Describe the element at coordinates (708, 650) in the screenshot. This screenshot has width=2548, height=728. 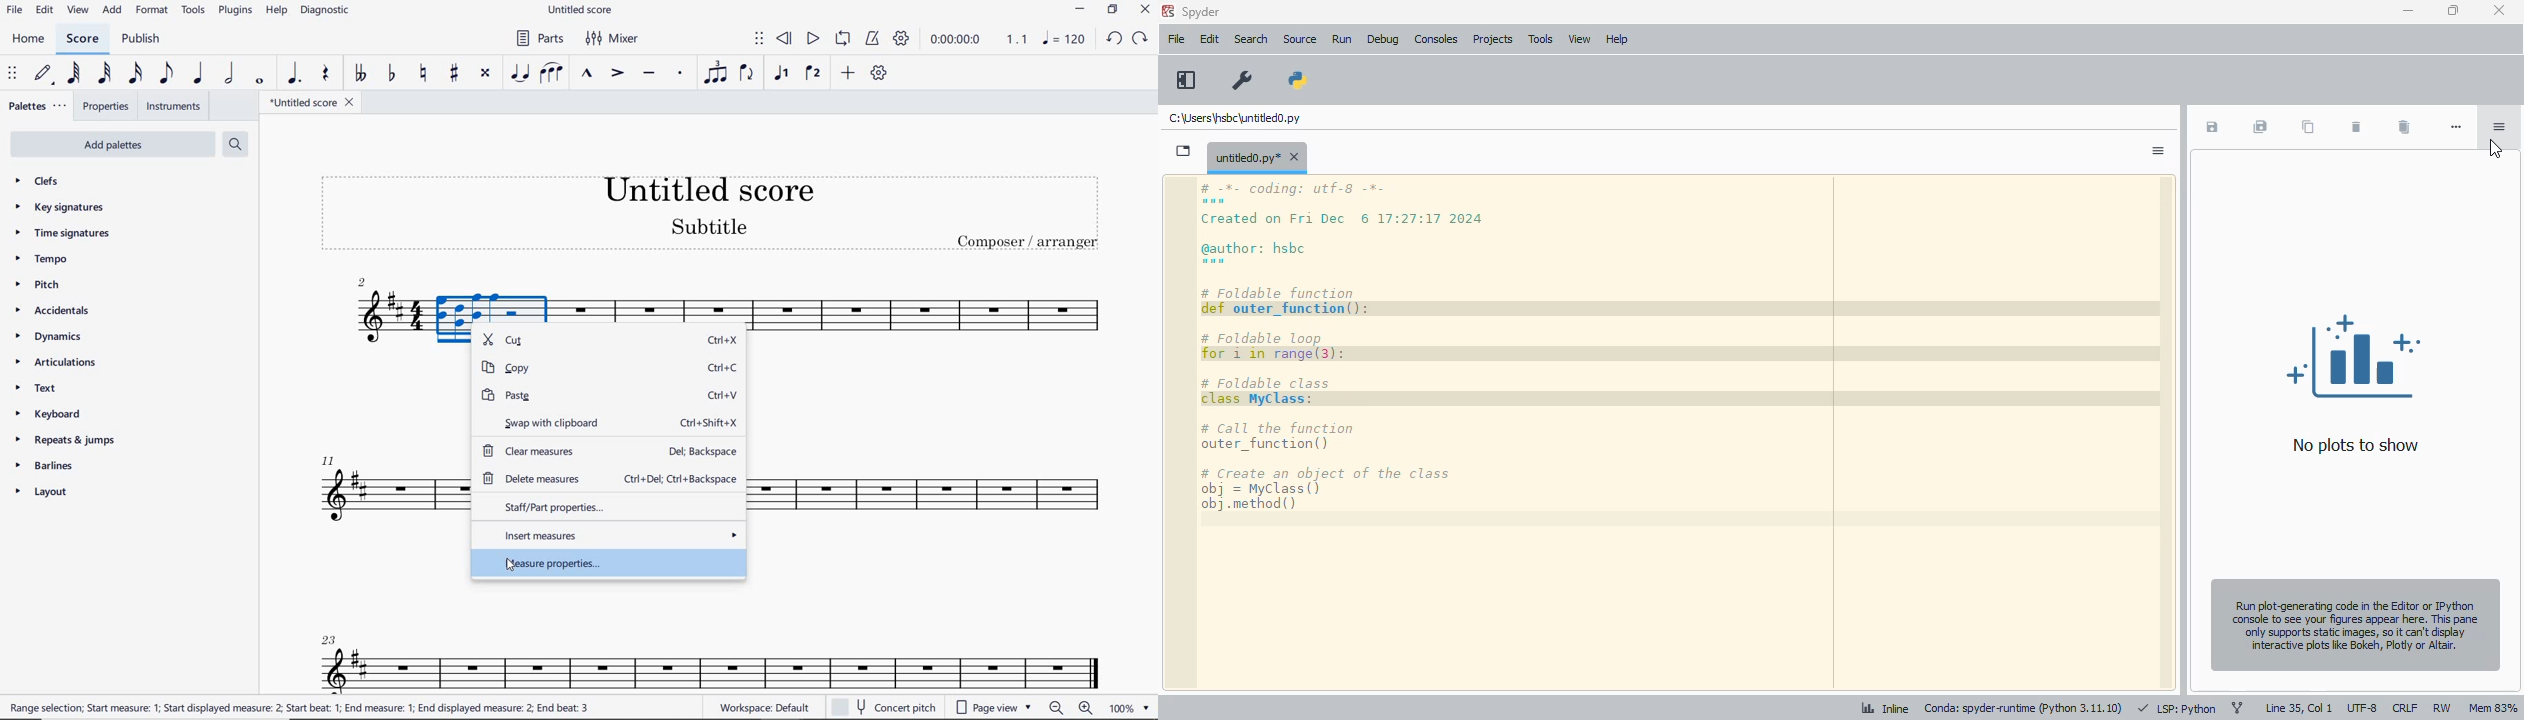
I see `INSTRUMENT: TENOR SAXOPHONE` at that location.